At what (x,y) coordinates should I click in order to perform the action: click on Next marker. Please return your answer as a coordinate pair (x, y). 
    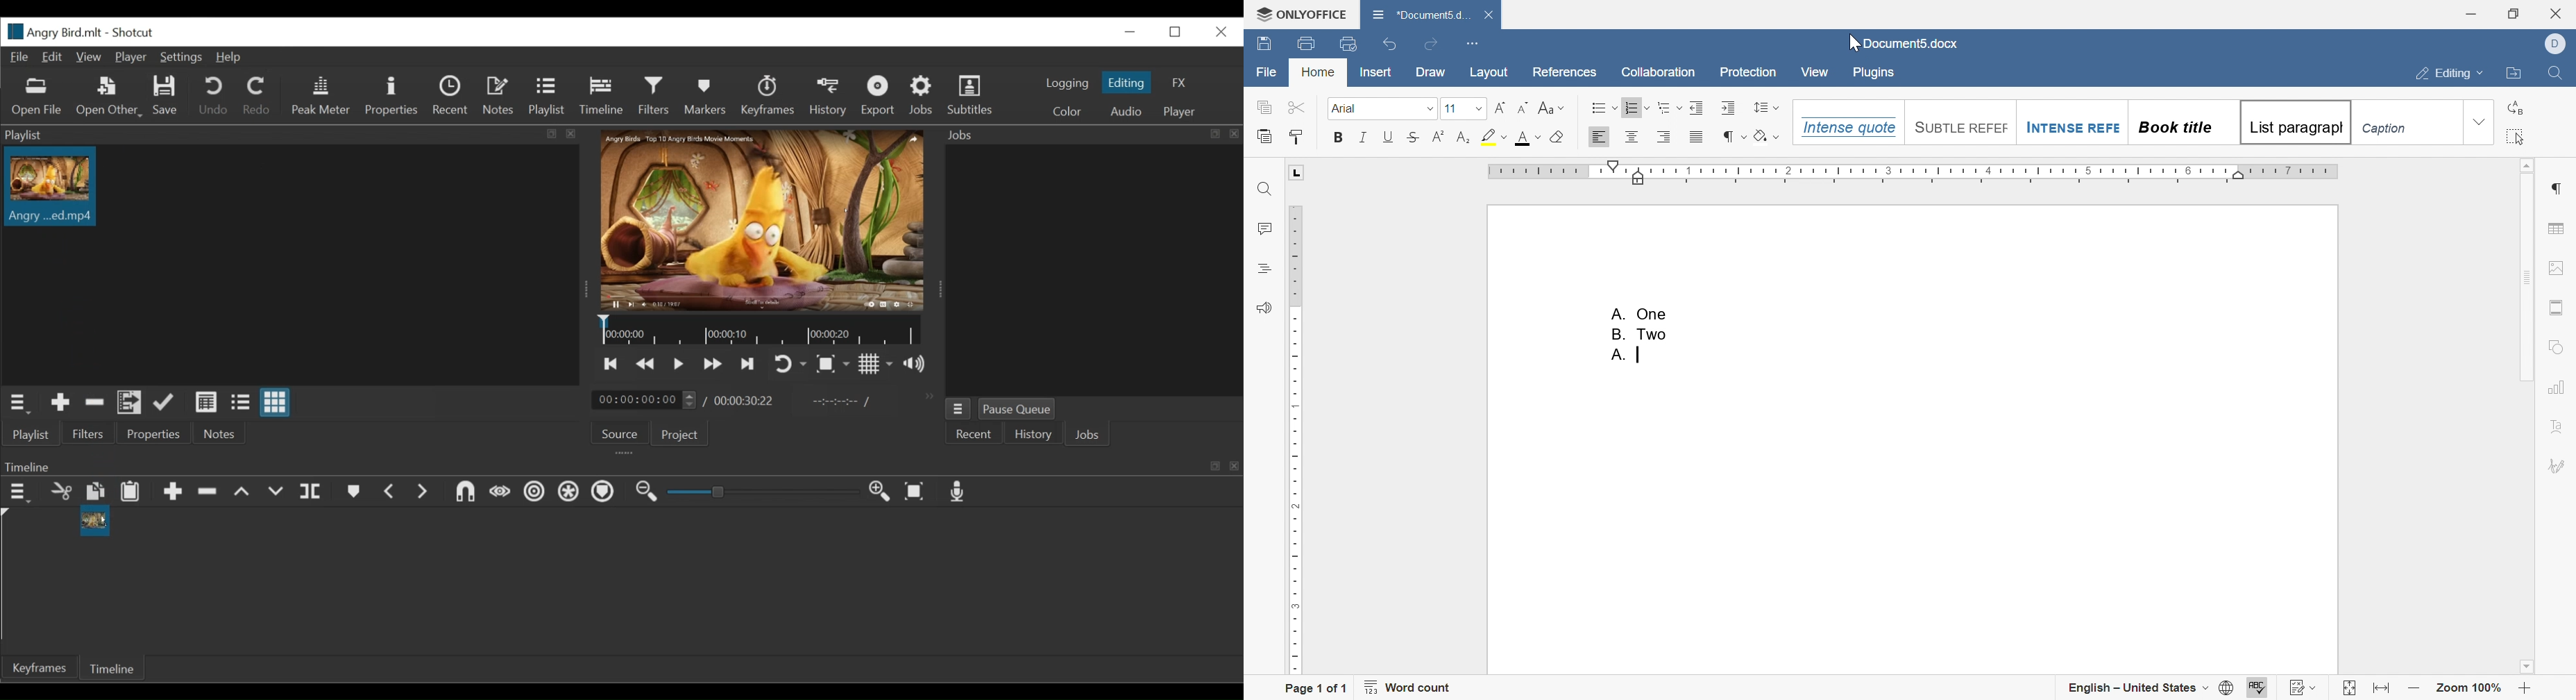
    Looking at the image, I should click on (423, 493).